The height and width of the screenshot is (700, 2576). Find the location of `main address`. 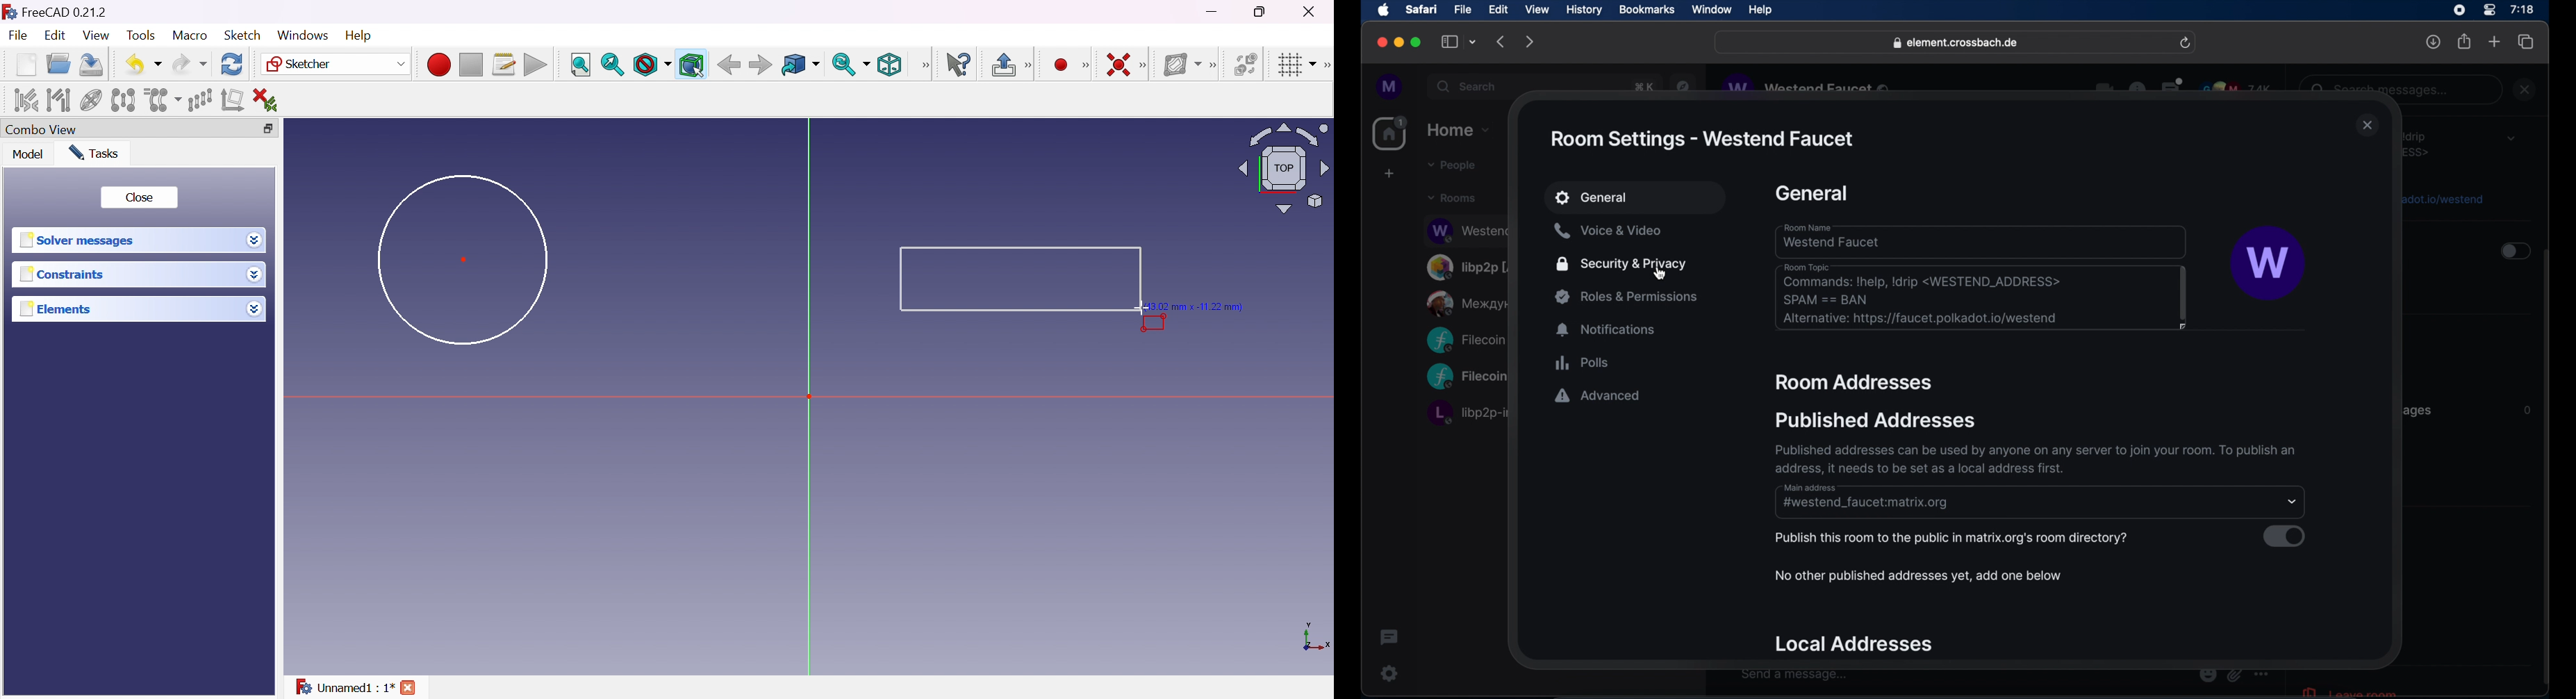

main address is located at coordinates (1812, 487).